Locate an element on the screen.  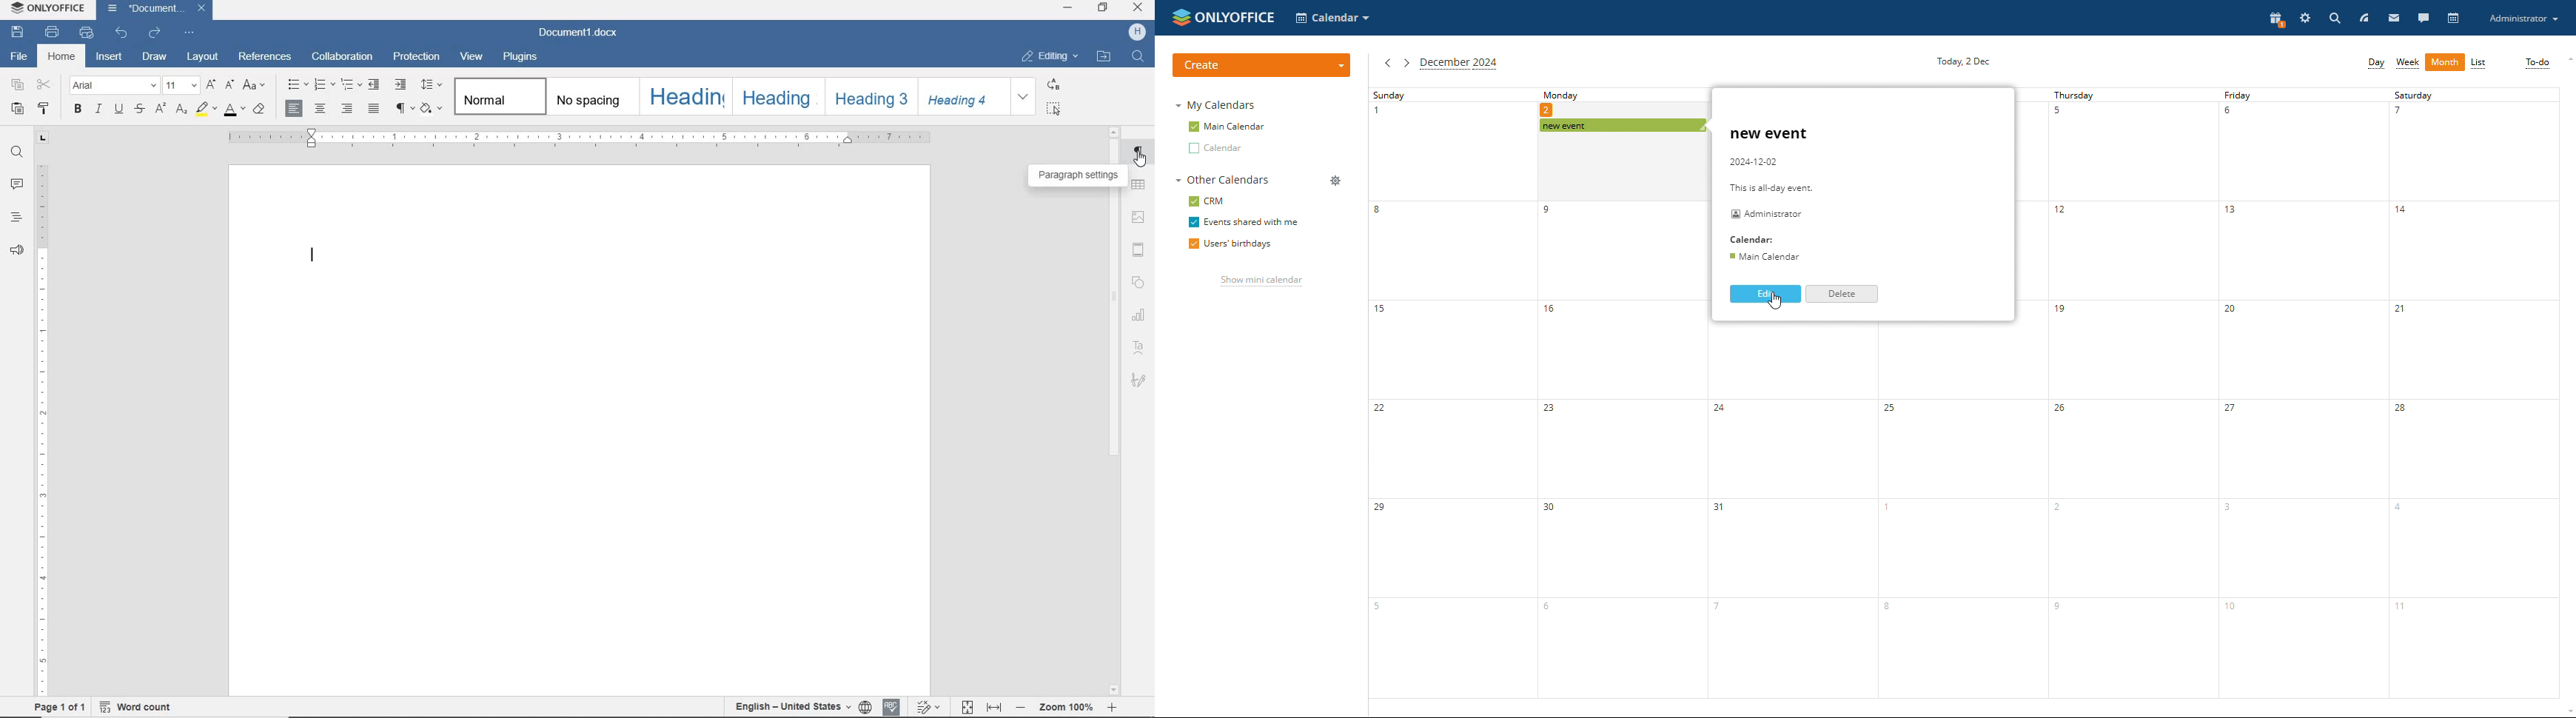
undo is located at coordinates (122, 34).